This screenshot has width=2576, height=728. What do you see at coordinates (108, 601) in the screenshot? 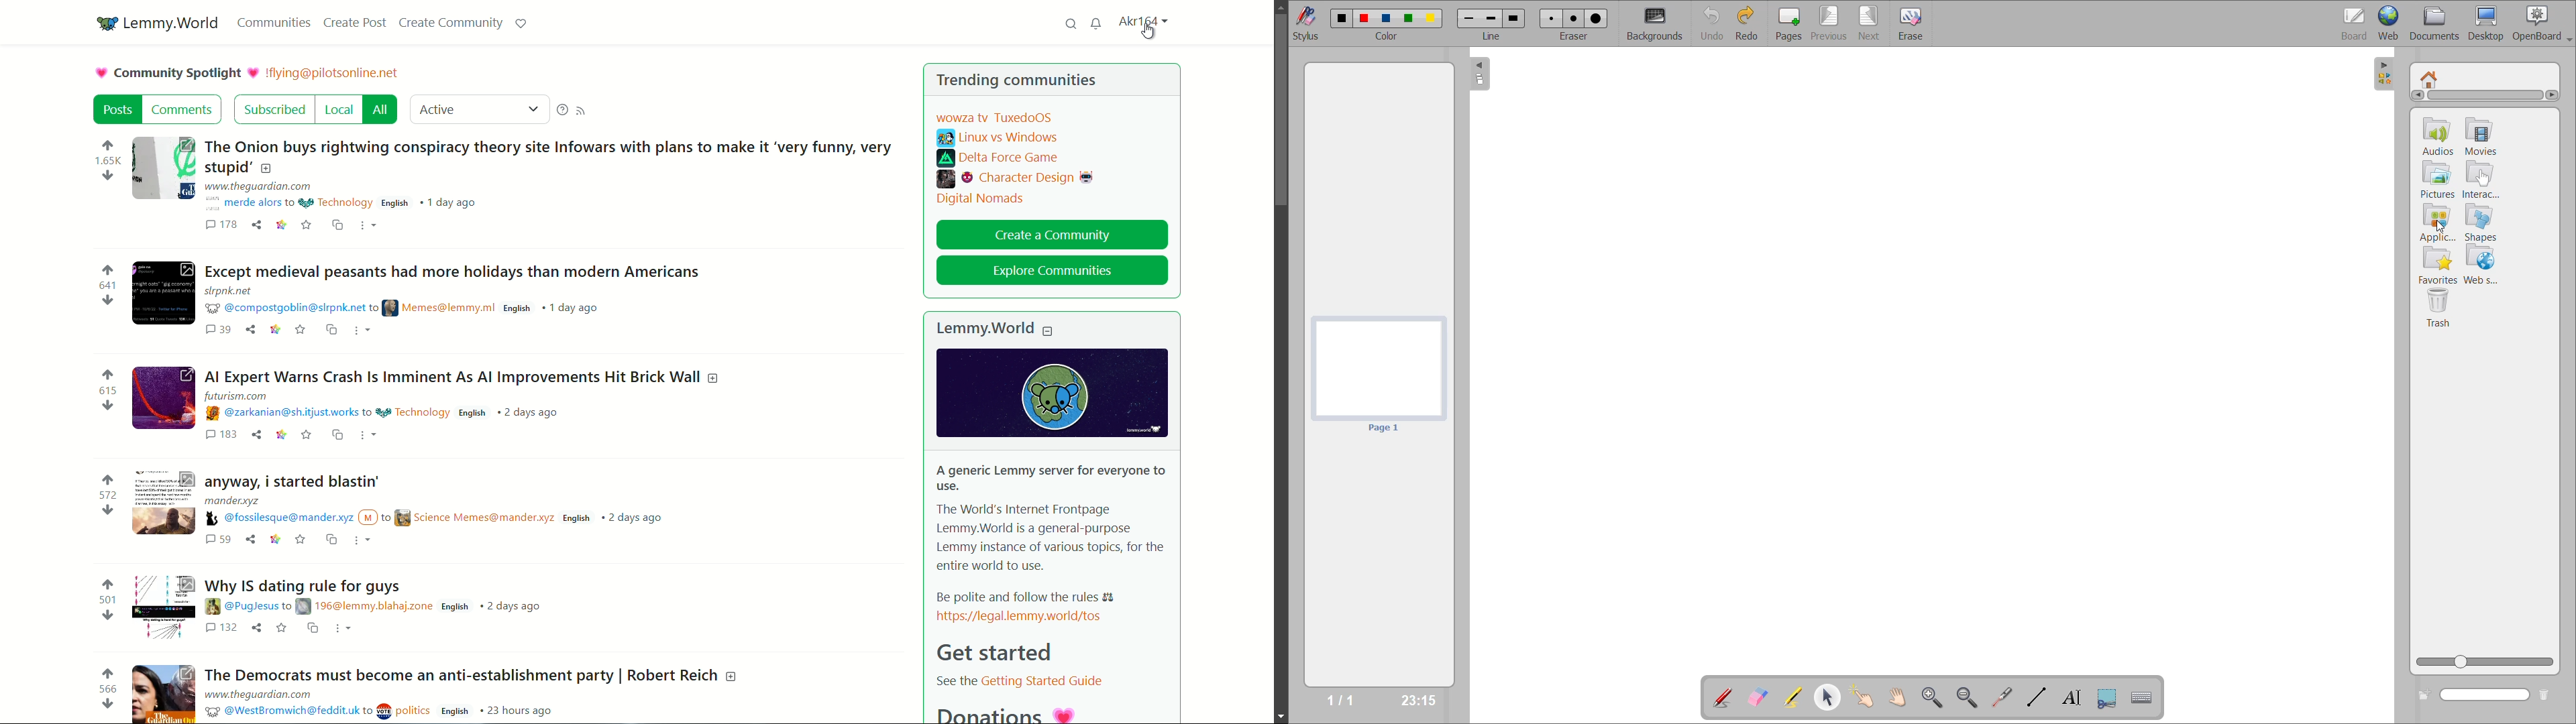
I see `number of votes` at bounding box center [108, 601].